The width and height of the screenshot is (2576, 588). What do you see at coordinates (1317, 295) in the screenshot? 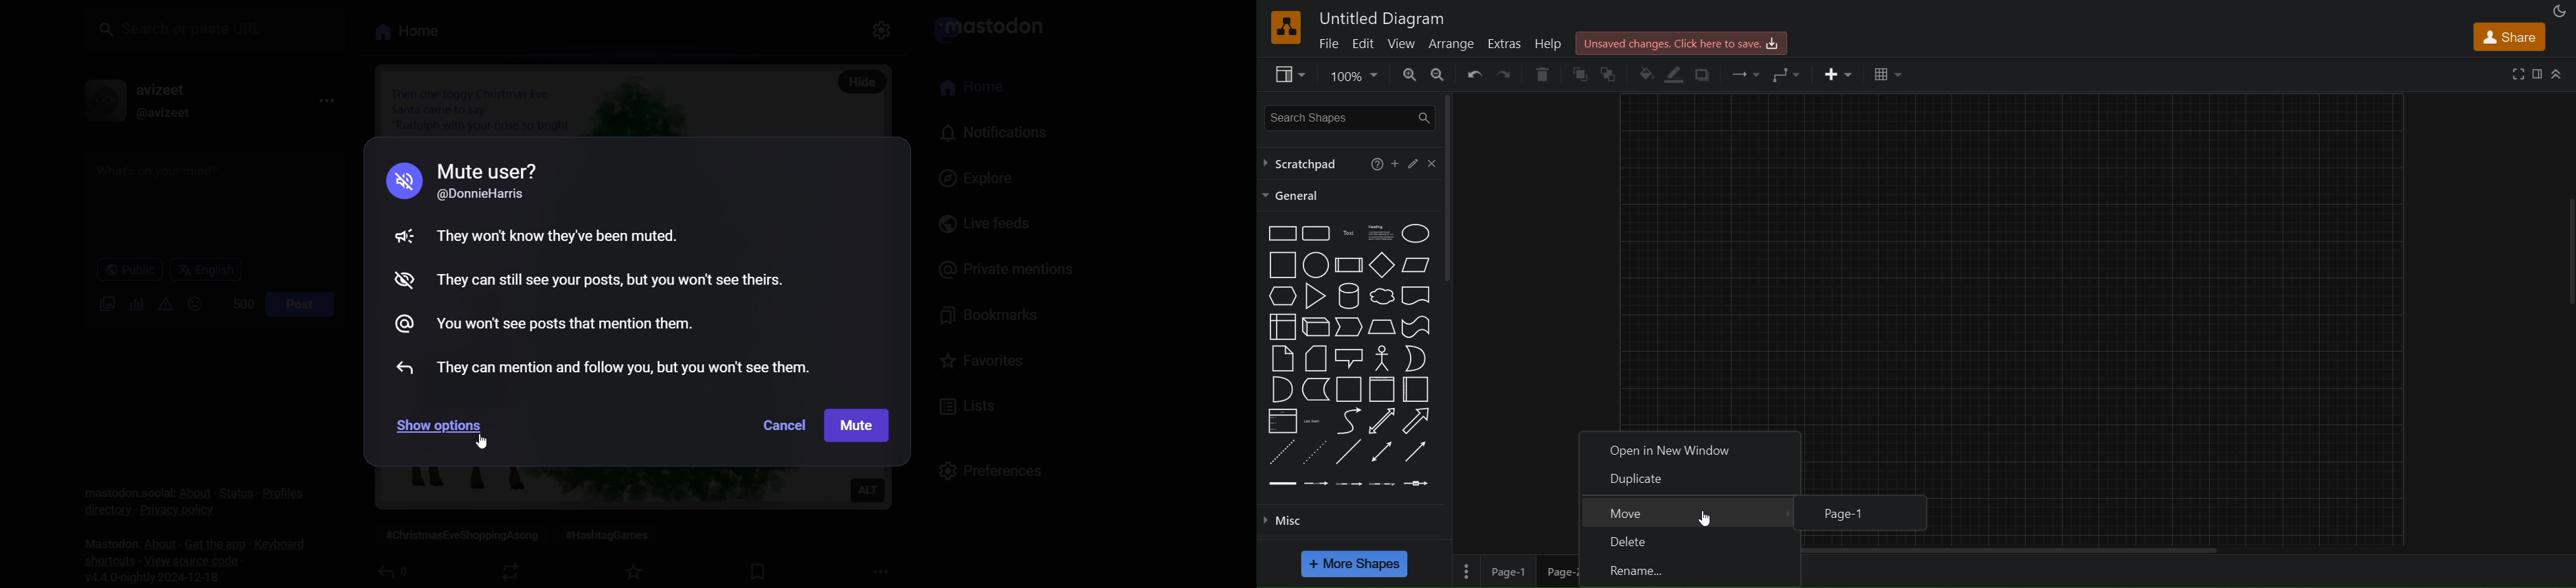
I see `triangle` at bounding box center [1317, 295].